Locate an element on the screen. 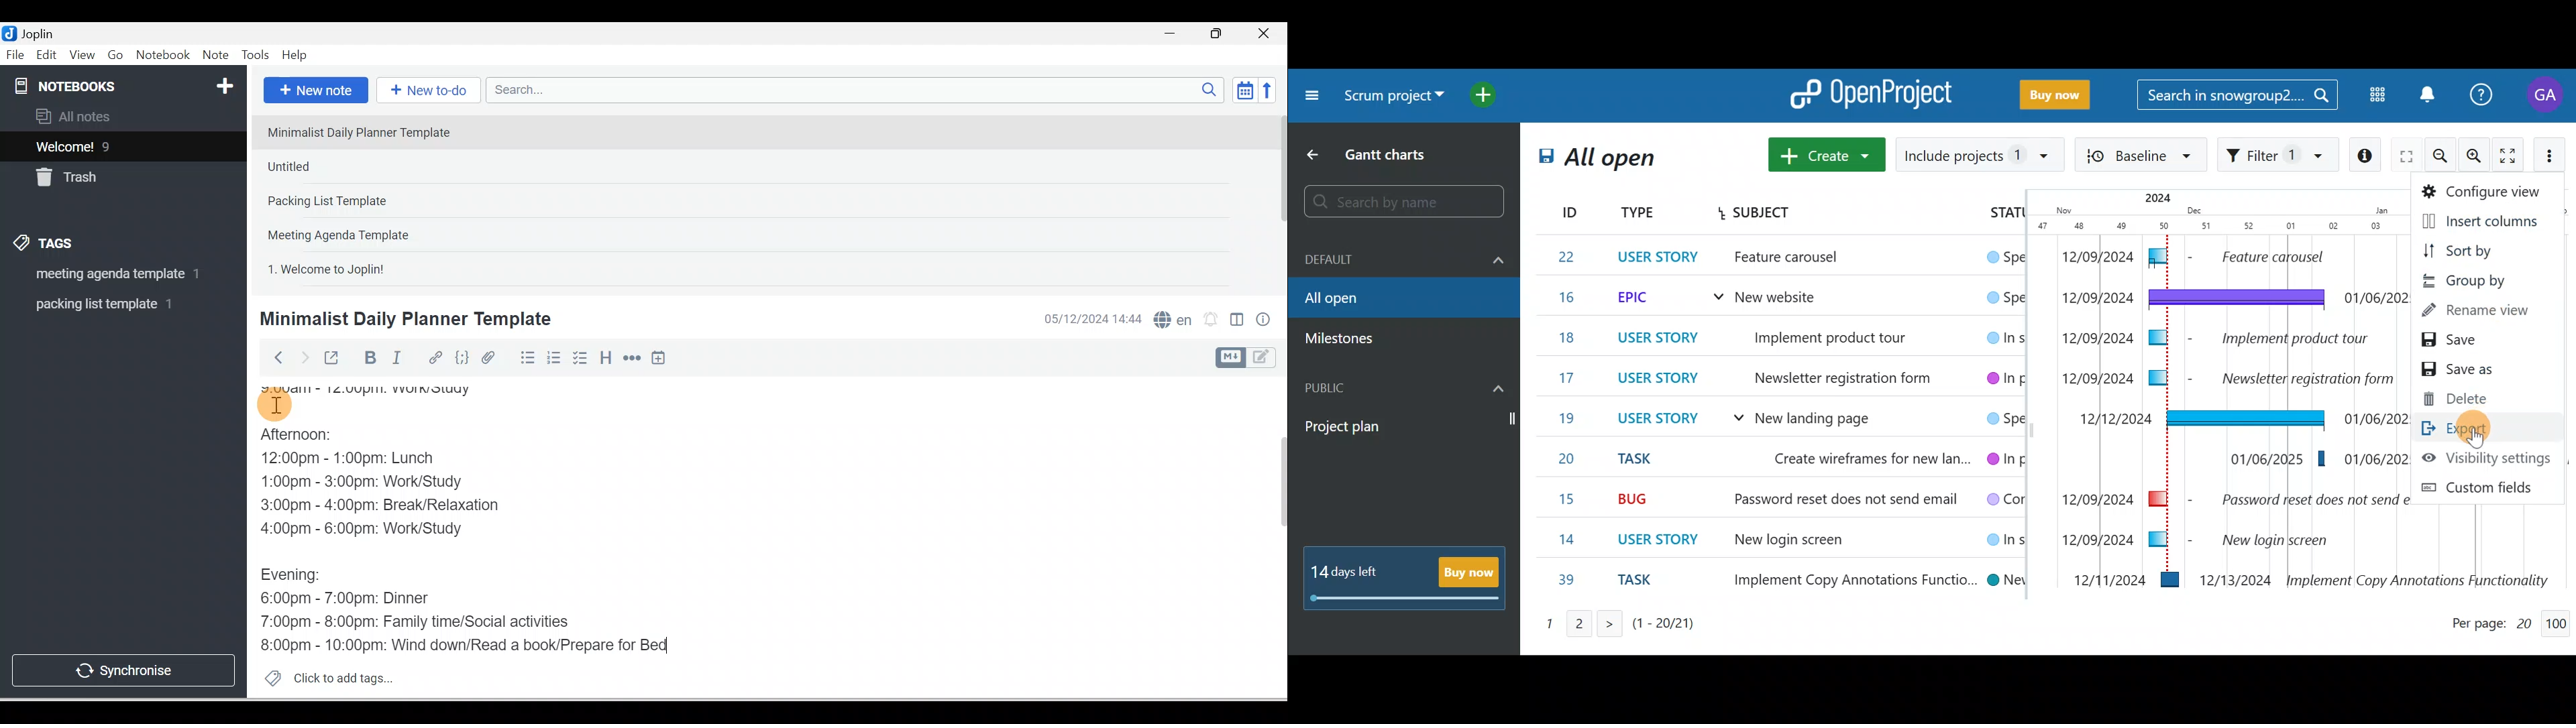 The image size is (2576, 728). Horizontal rule is located at coordinates (633, 358).